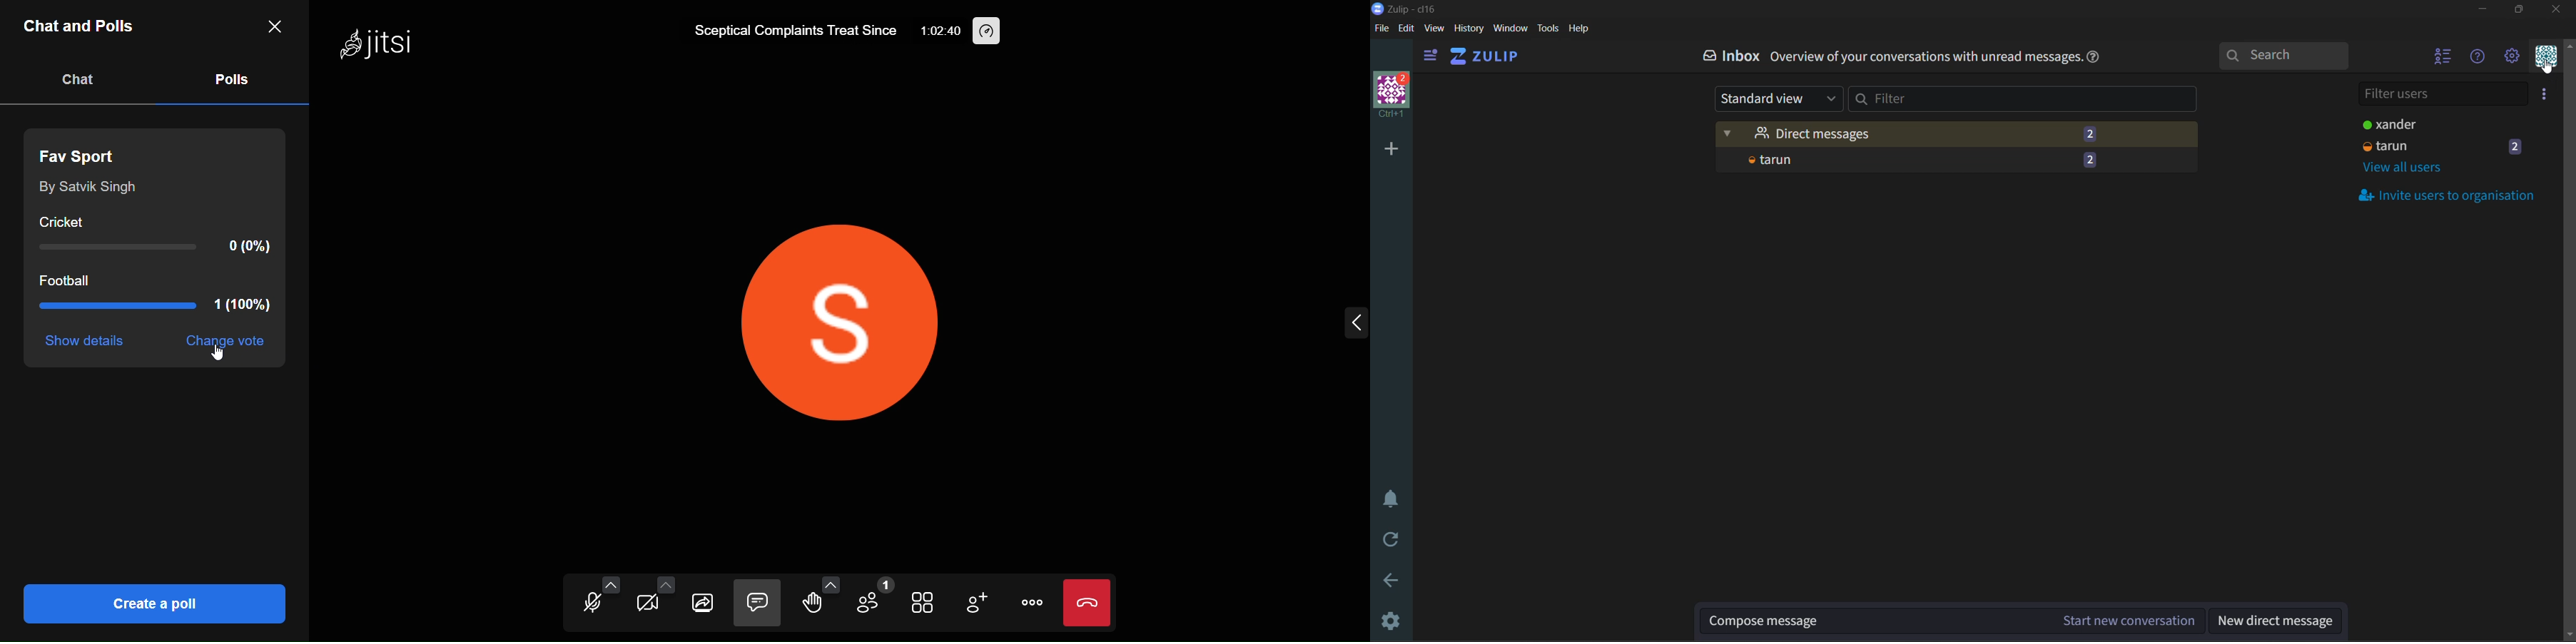 This screenshot has width=2576, height=644. I want to click on settings menu, so click(2515, 58).